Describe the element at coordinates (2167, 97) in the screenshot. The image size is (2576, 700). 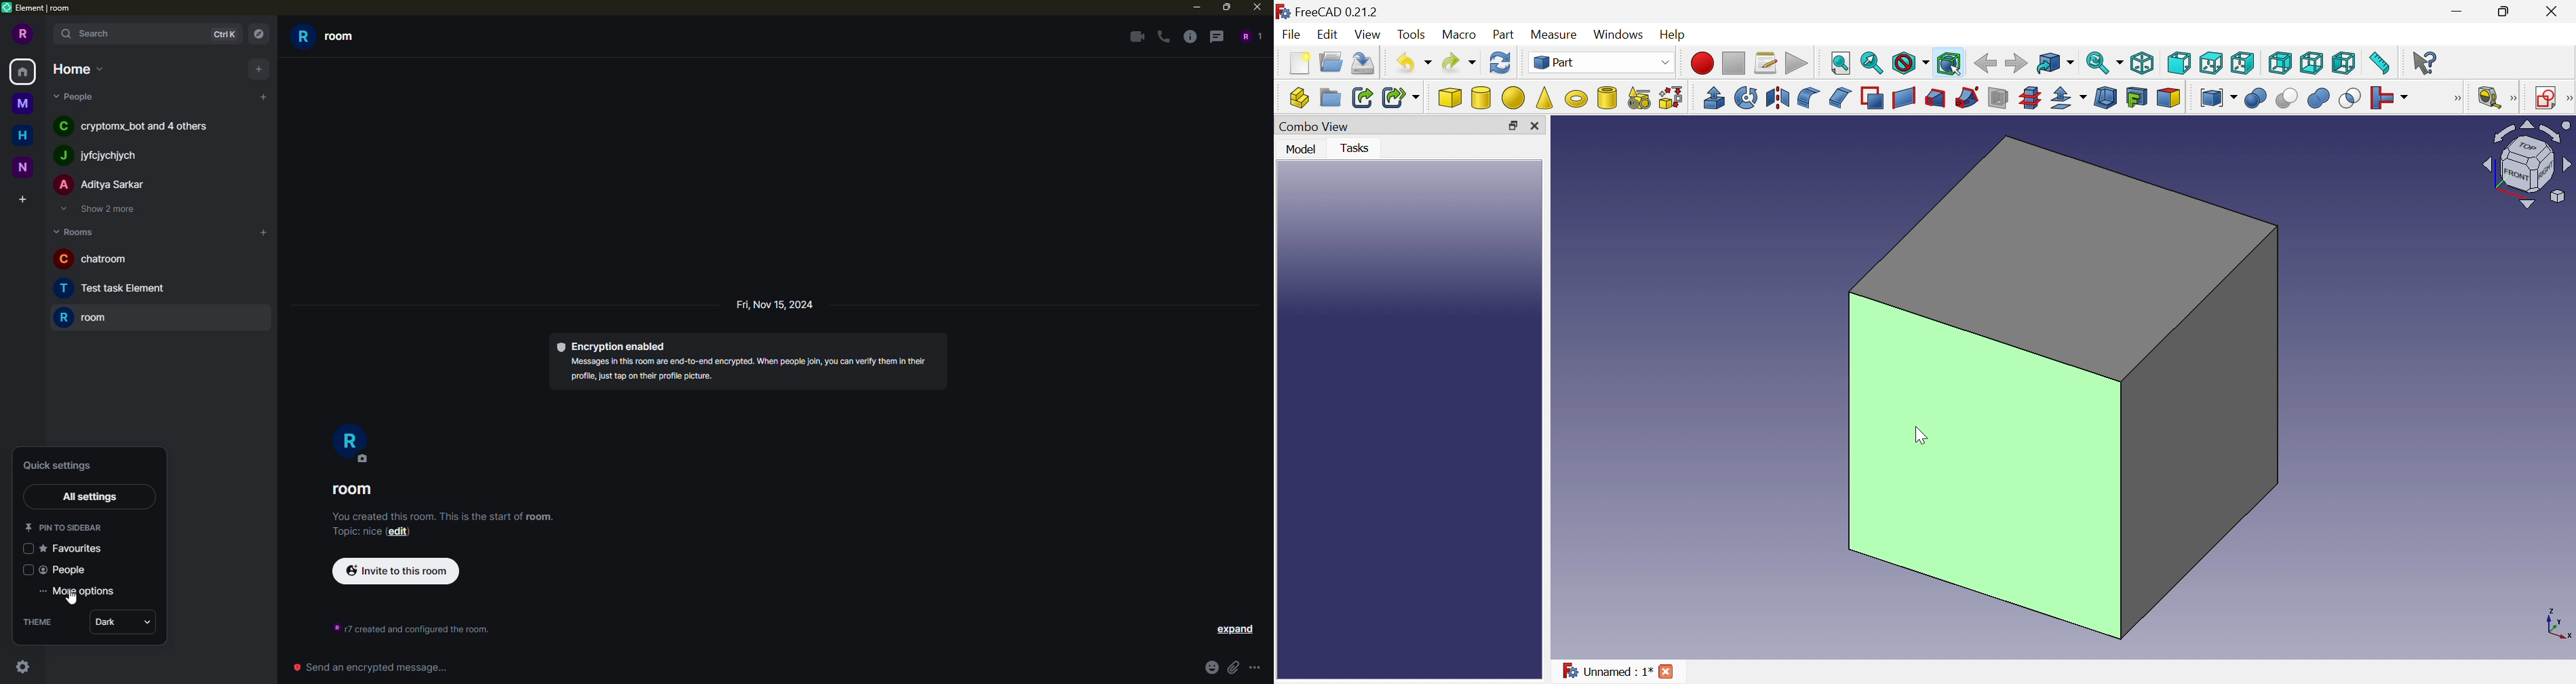
I see `Color per face` at that location.